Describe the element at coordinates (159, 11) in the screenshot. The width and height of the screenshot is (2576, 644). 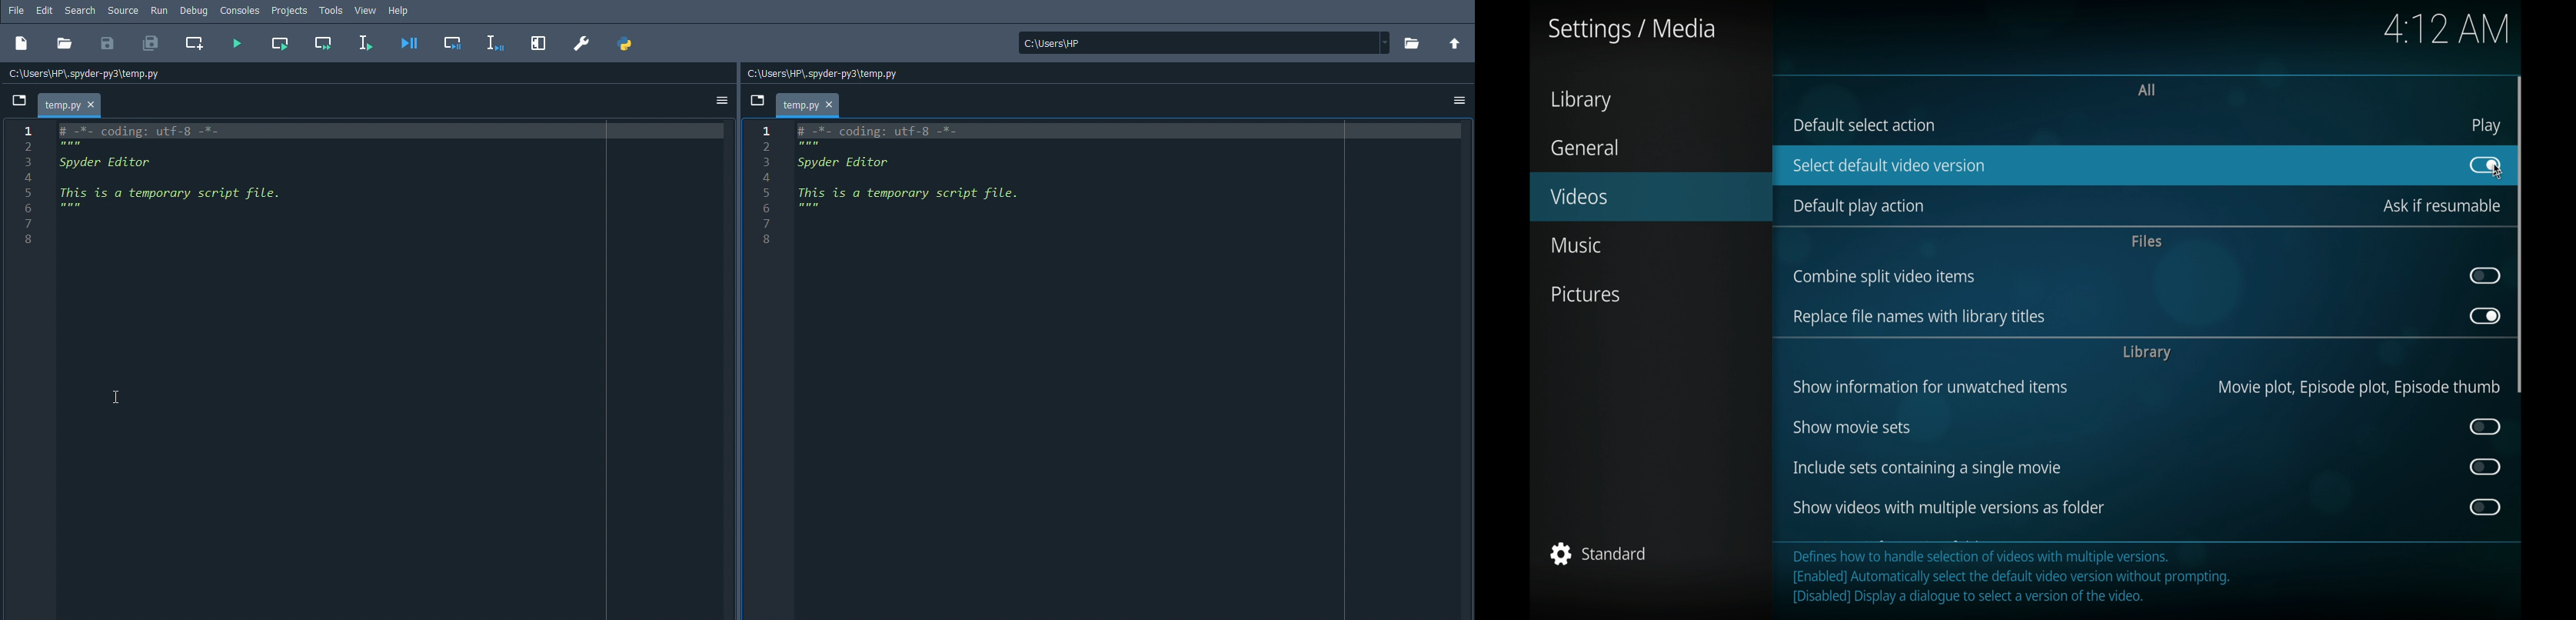
I see `Run` at that location.